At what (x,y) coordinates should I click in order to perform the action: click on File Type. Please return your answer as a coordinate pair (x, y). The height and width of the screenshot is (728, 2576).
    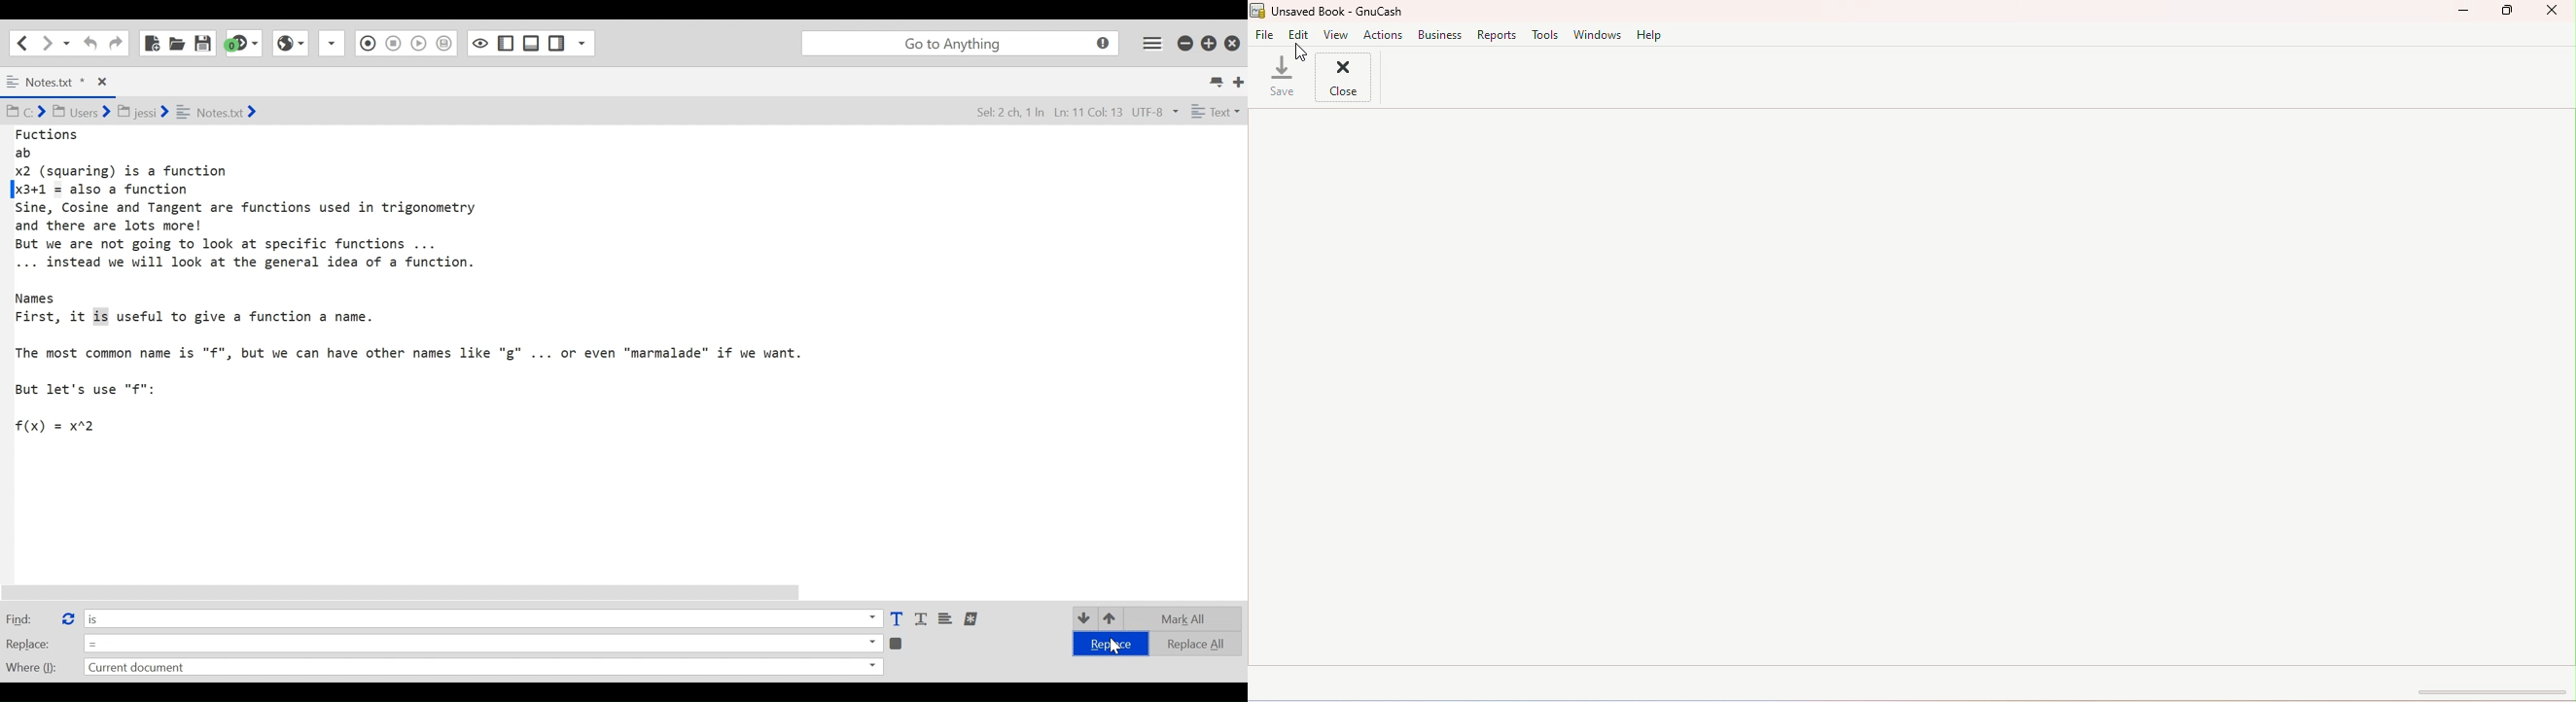
    Looking at the image, I should click on (1214, 114).